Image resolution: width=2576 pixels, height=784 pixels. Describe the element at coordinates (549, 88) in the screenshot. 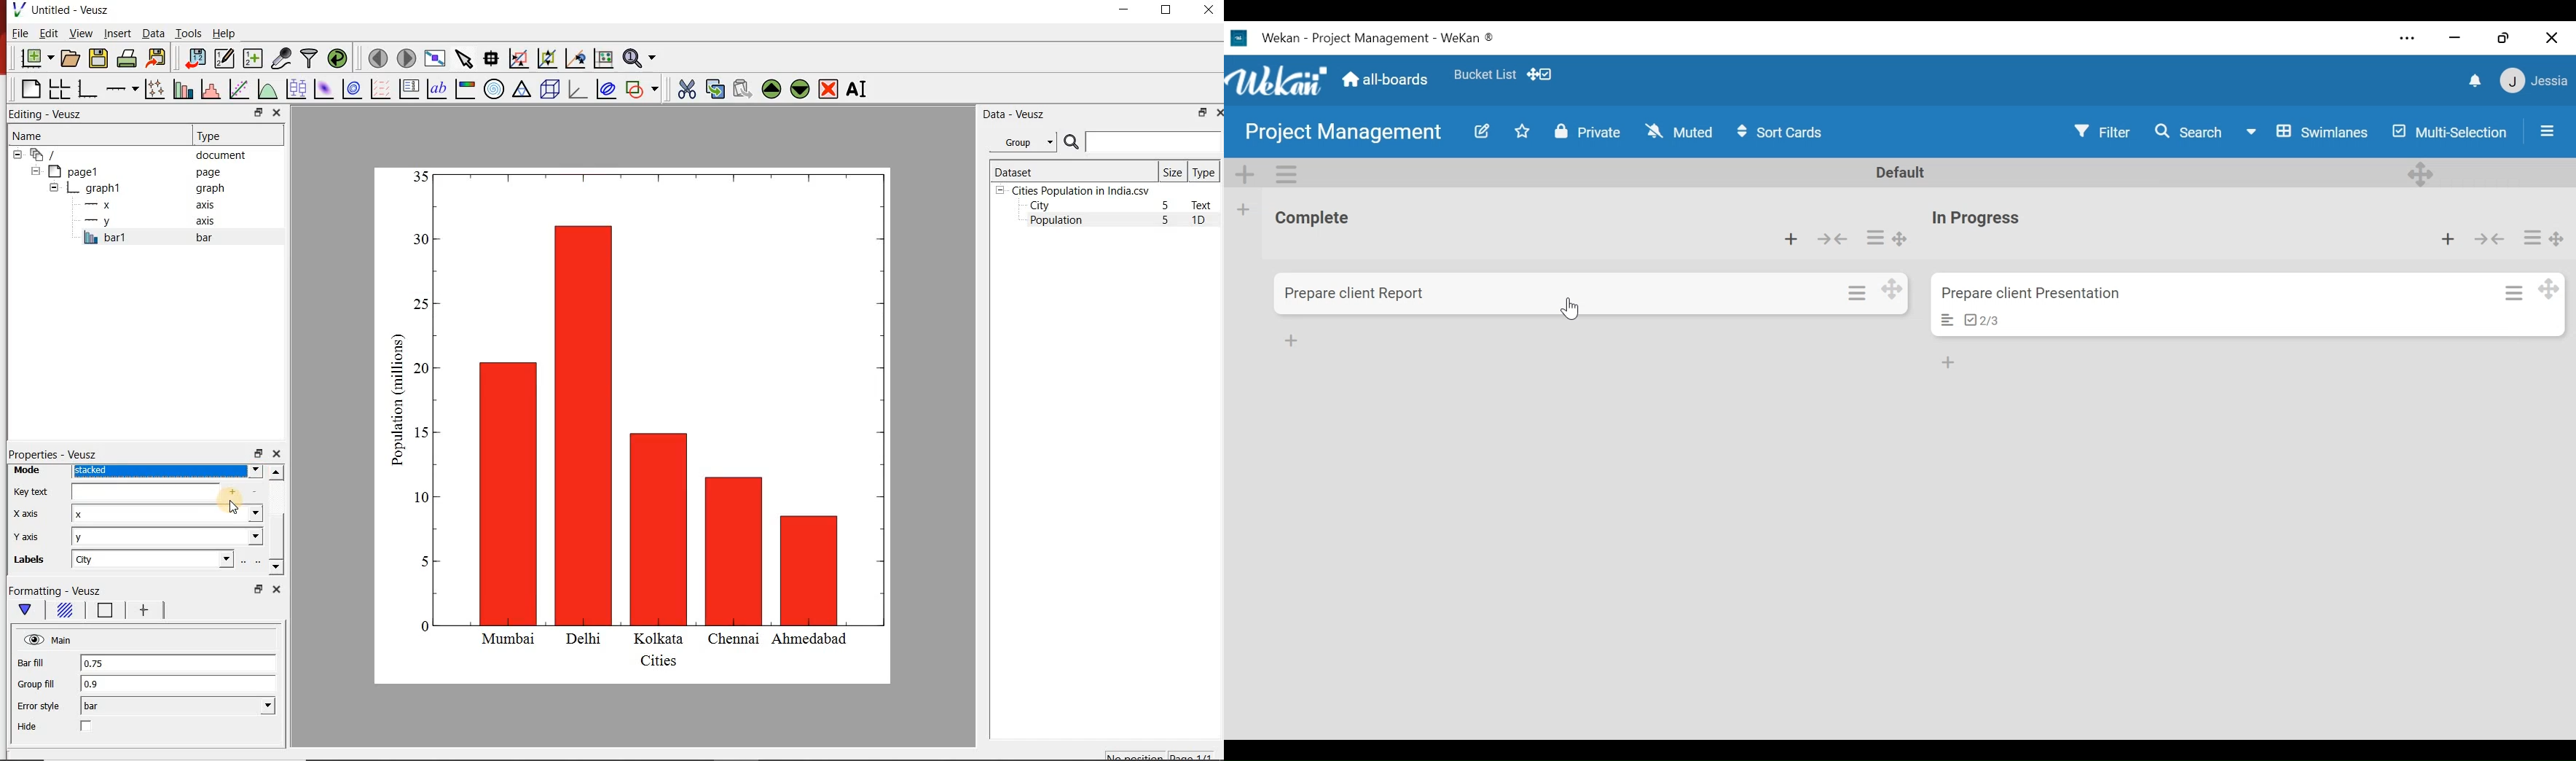

I see `3d scene` at that location.